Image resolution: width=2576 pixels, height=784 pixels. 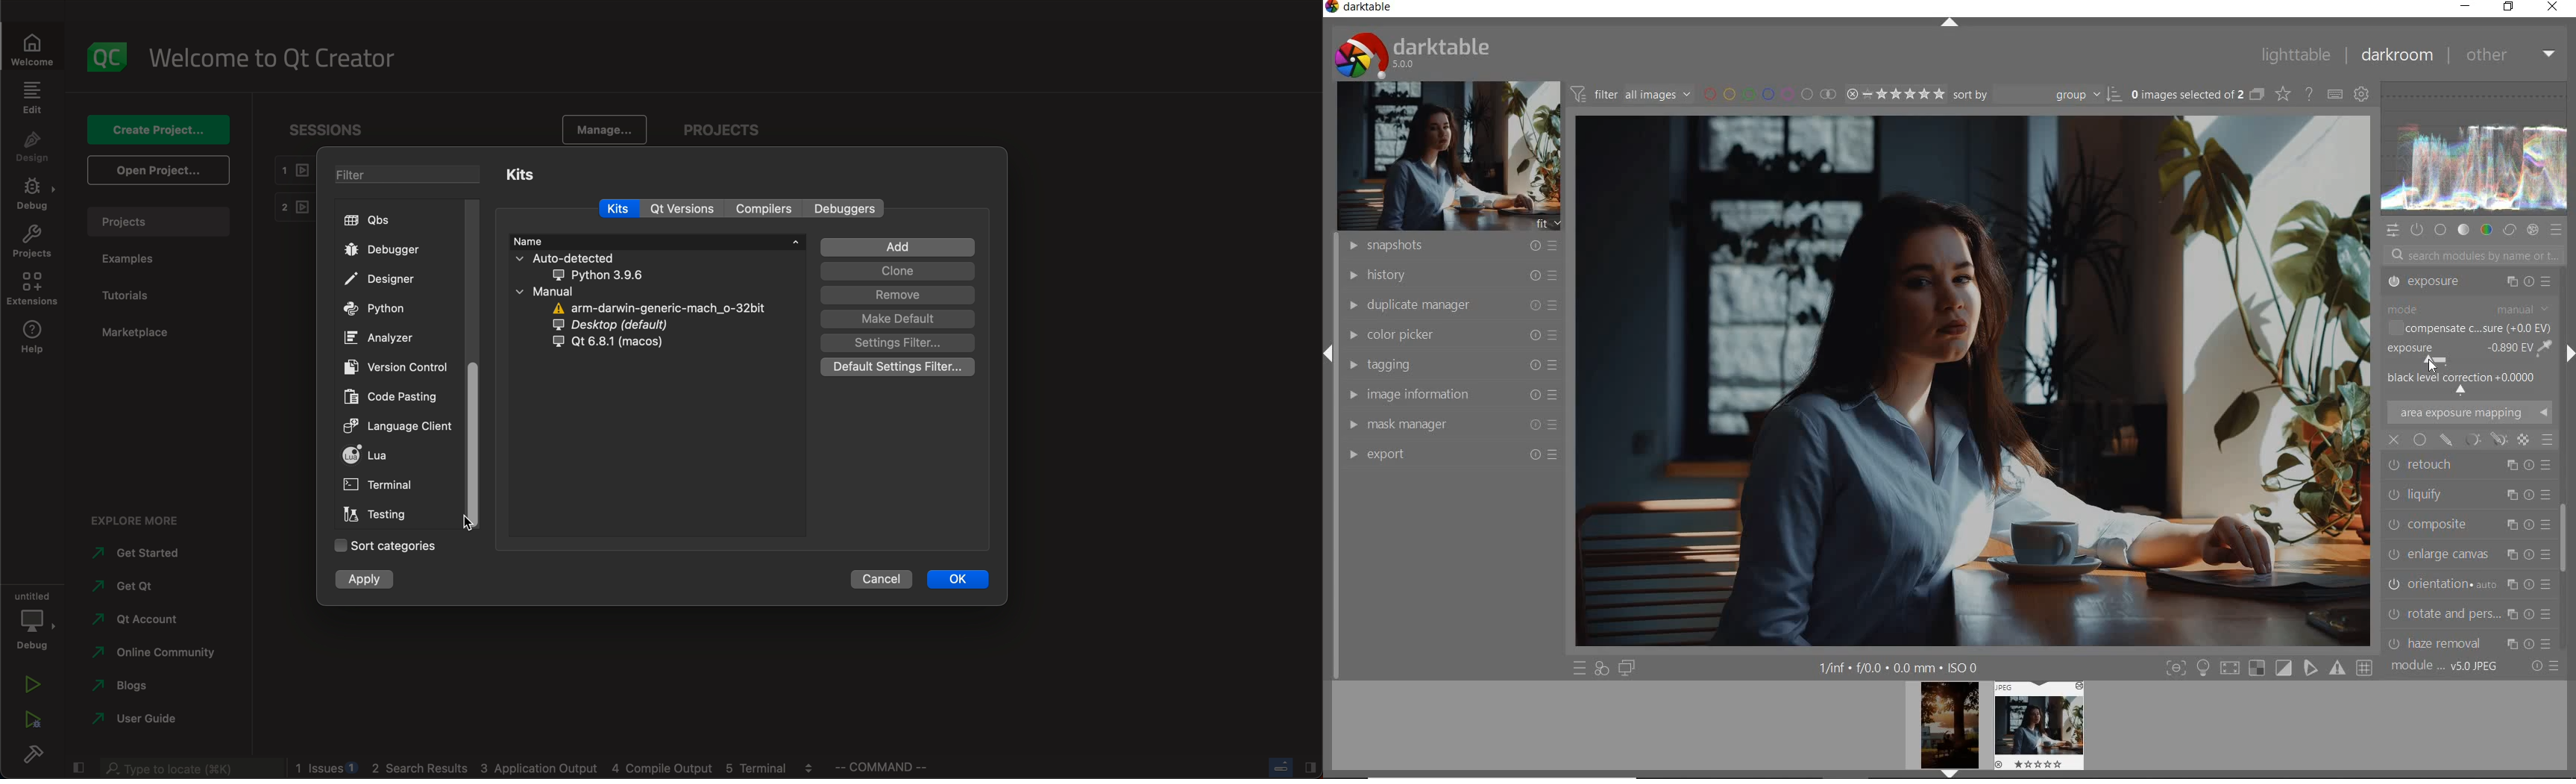 What do you see at coordinates (32, 290) in the screenshot?
I see `extensions` at bounding box center [32, 290].